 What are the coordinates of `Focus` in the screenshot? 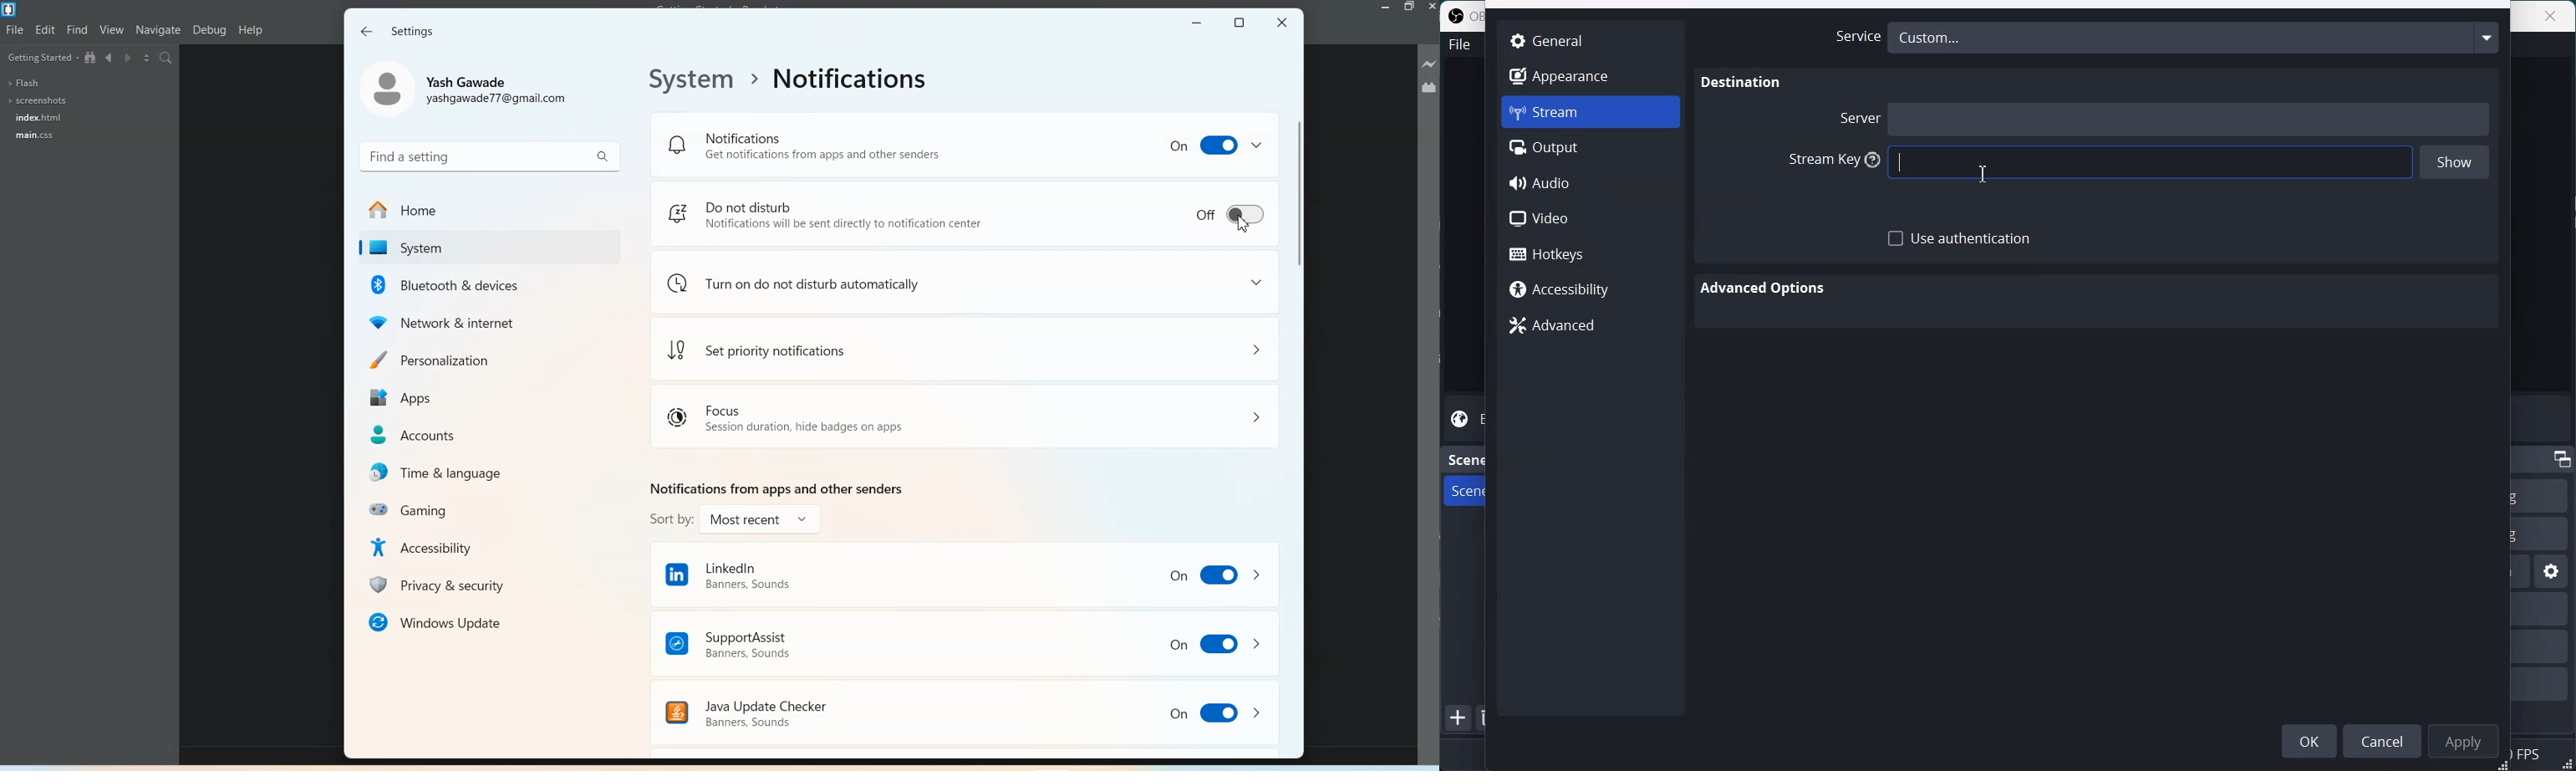 It's located at (966, 417).